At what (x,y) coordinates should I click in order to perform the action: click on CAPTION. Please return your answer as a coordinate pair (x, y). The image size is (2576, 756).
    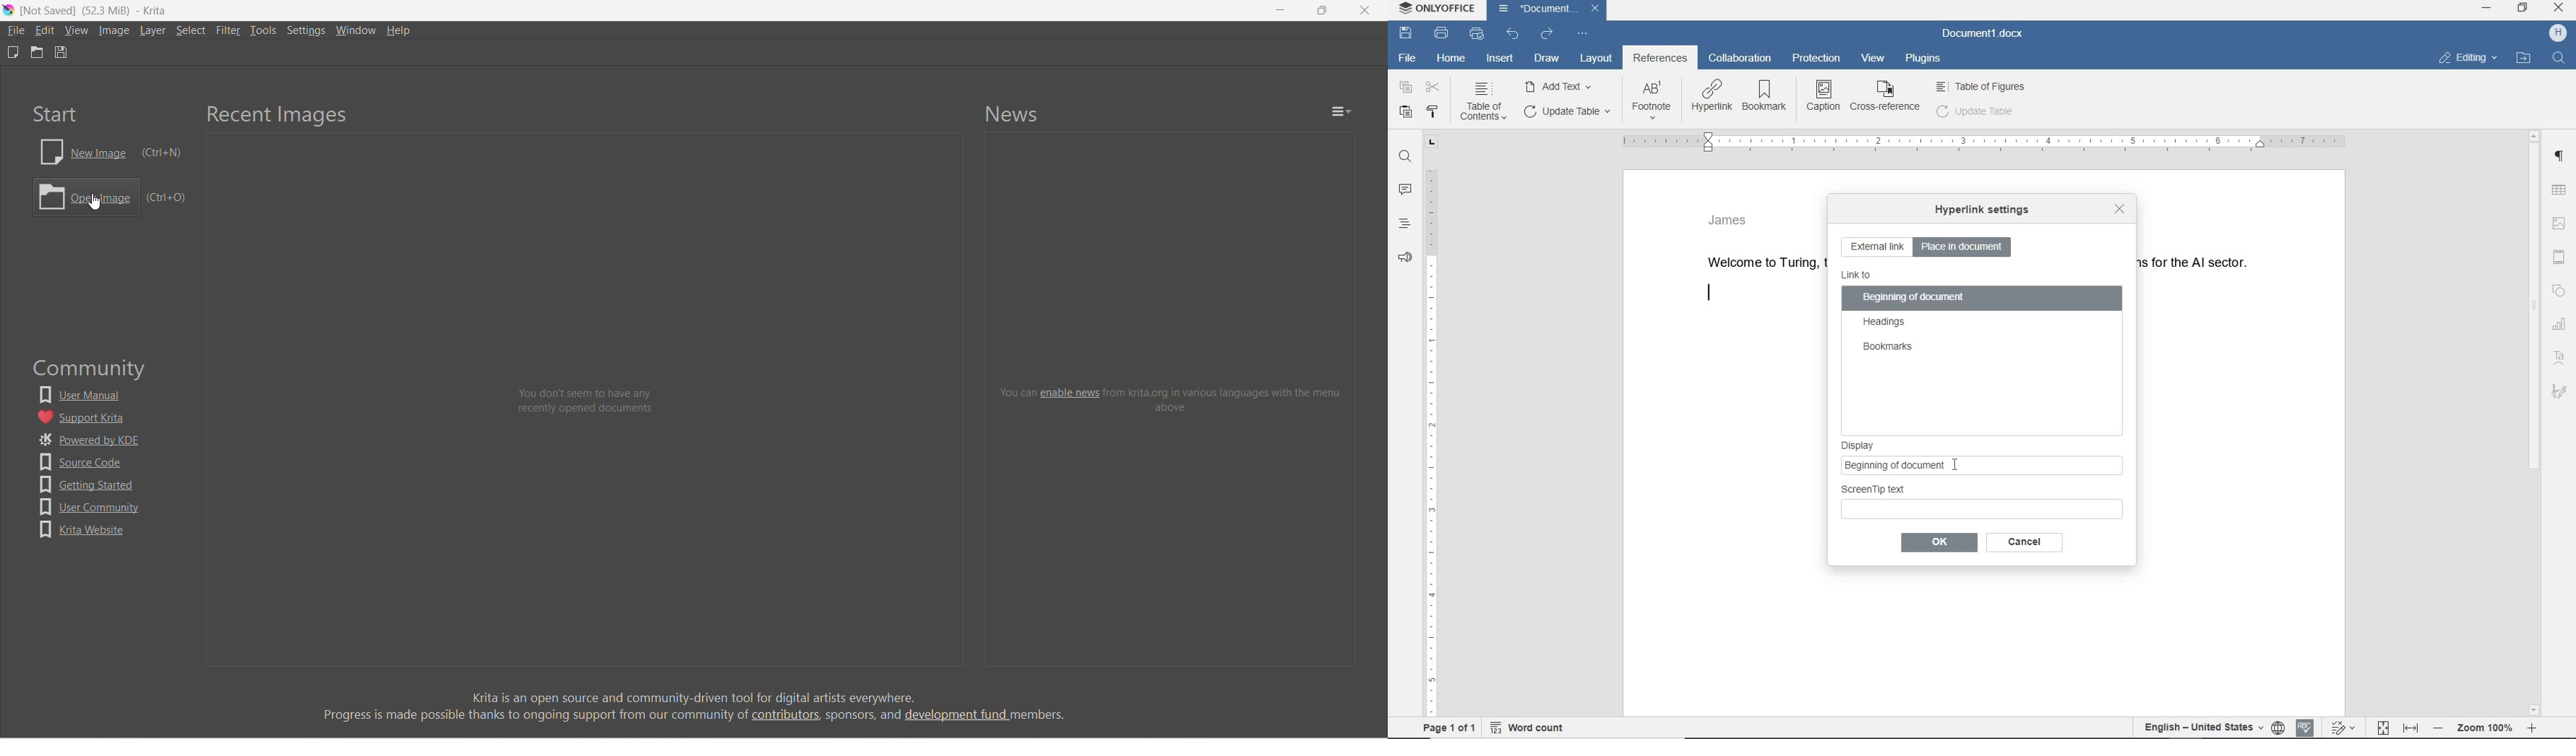
    Looking at the image, I should click on (1824, 96).